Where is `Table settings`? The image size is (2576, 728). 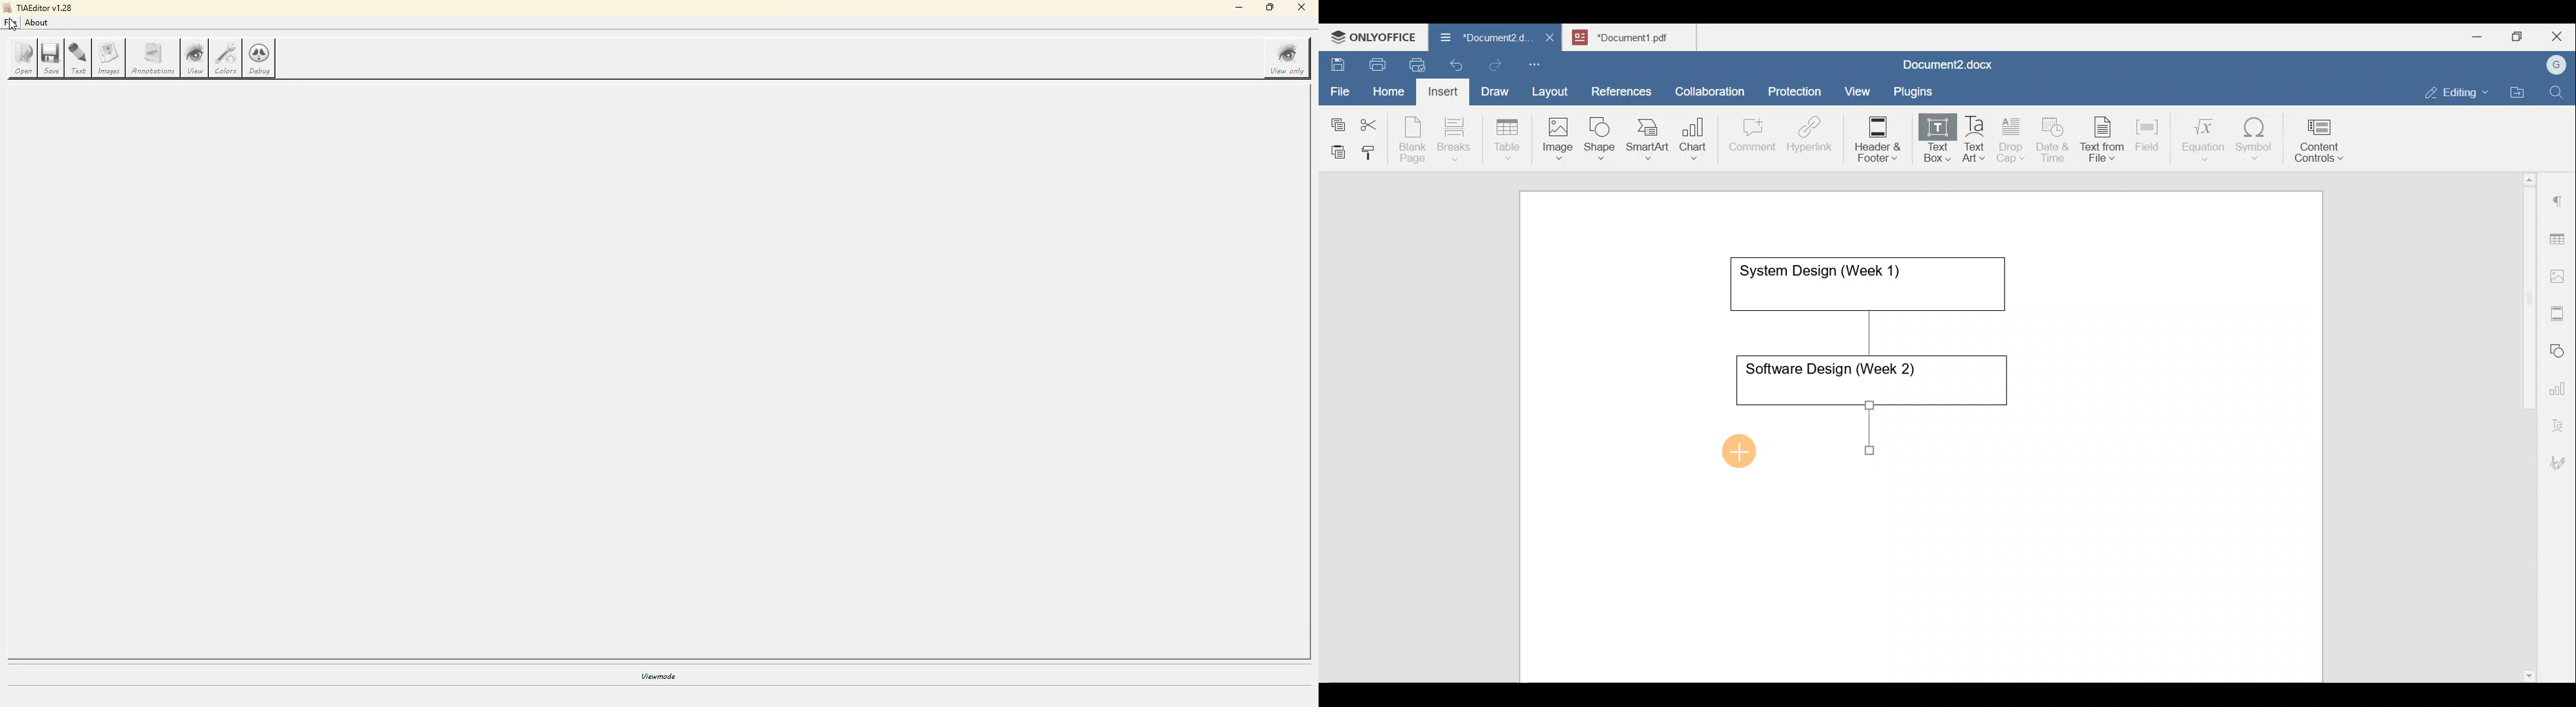
Table settings is located at coordinates (2560, 238).